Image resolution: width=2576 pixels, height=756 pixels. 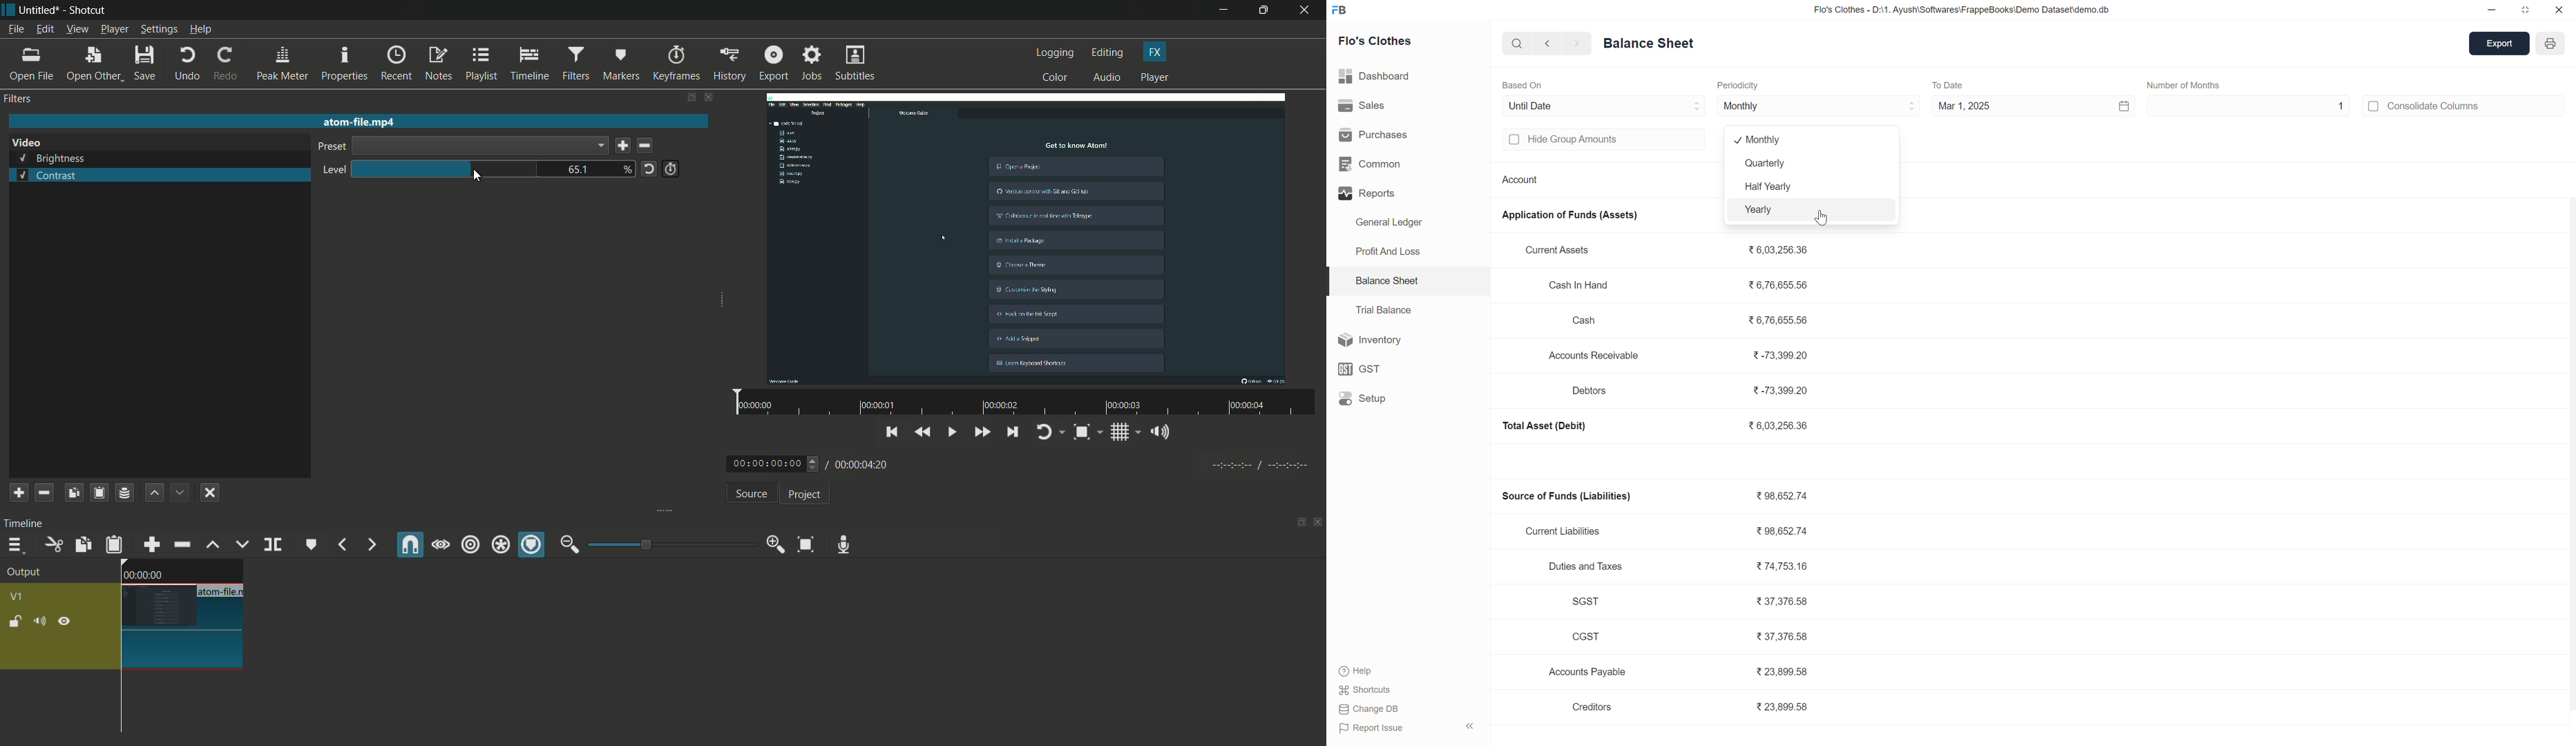 I want to click on  Change DB, so click(x=1367, y=711).